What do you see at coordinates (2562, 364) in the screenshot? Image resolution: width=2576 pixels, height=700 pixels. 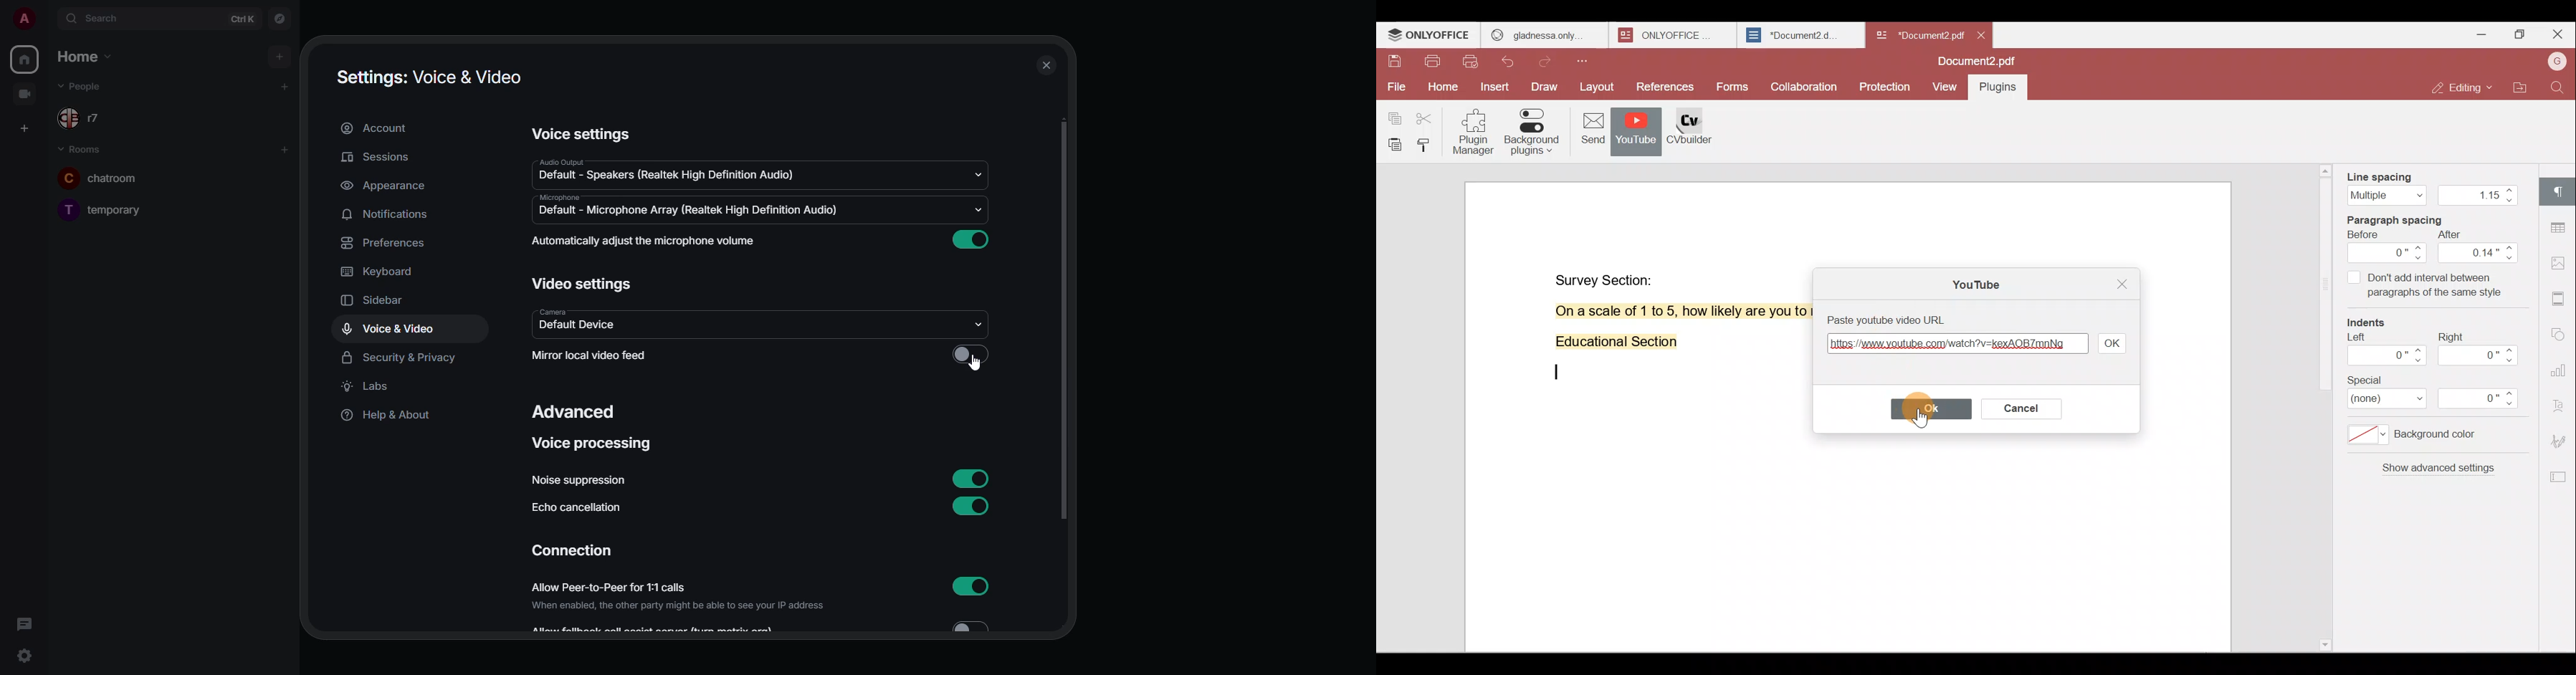 I see `Chart settings` at bounding box center [2562, 364].